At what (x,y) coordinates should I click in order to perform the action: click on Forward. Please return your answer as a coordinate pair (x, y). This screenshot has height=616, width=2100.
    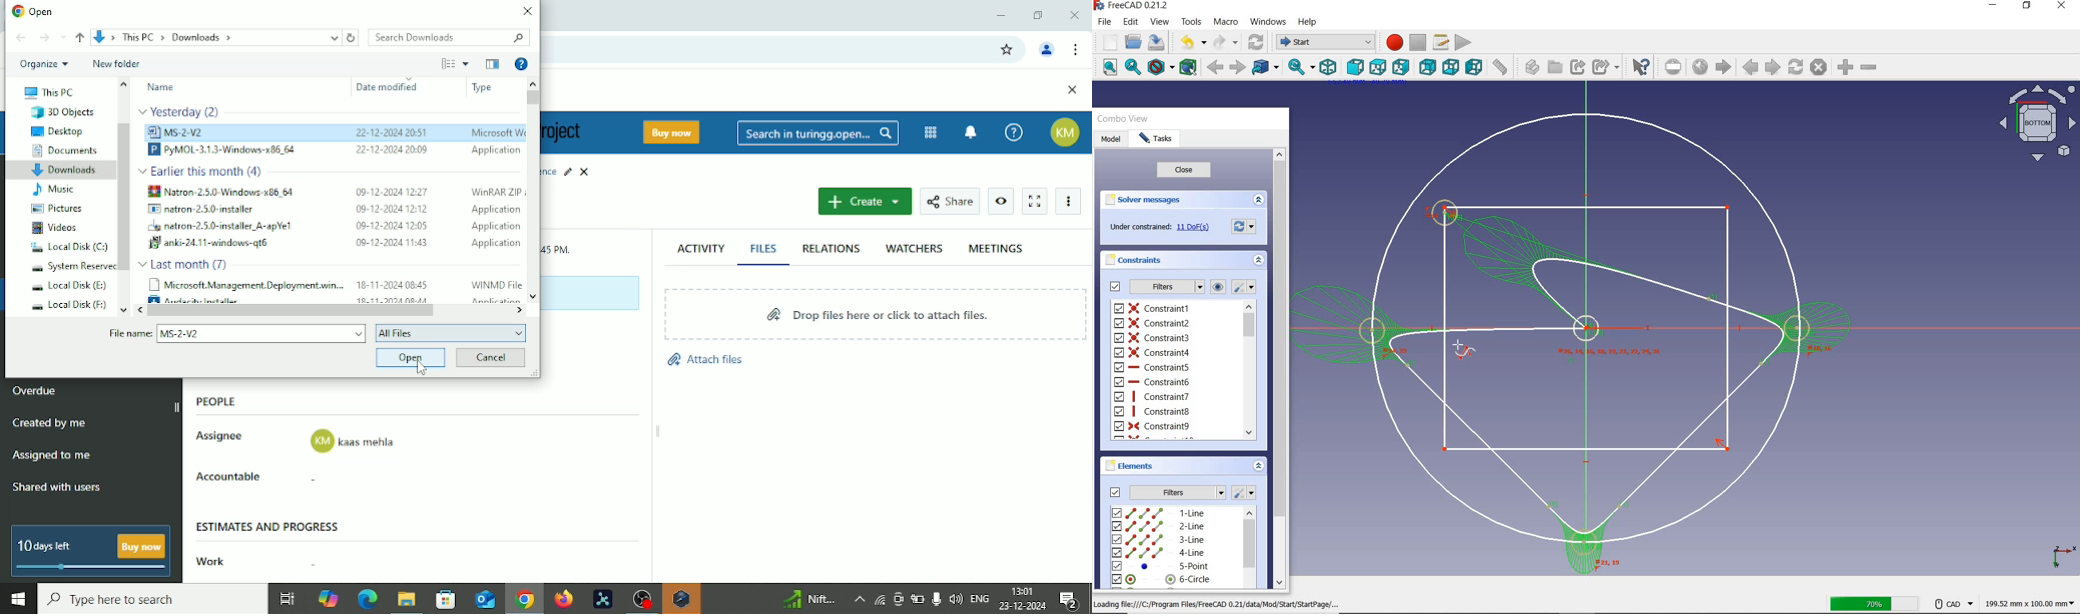
    Looking at the image, I should click on (41, 38).